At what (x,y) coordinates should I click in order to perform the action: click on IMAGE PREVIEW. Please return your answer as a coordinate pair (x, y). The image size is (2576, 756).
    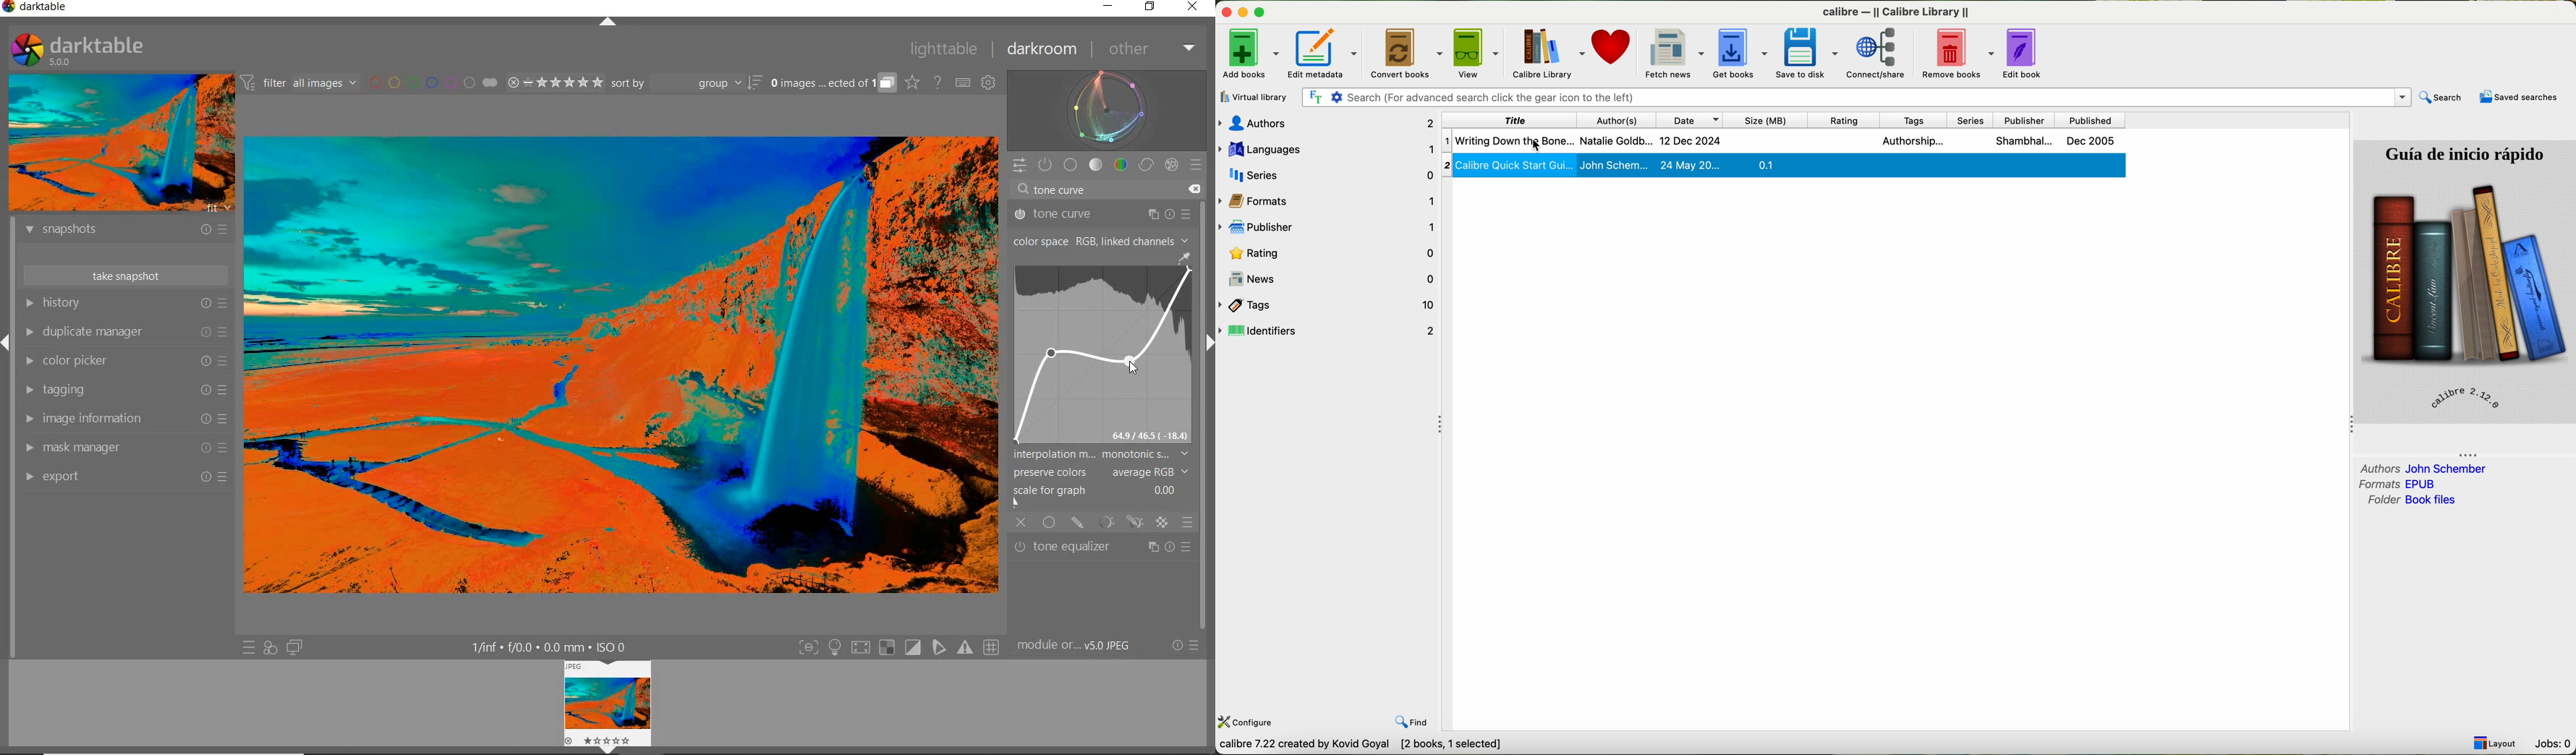
    Looking at the image, I should click on (119, 143).